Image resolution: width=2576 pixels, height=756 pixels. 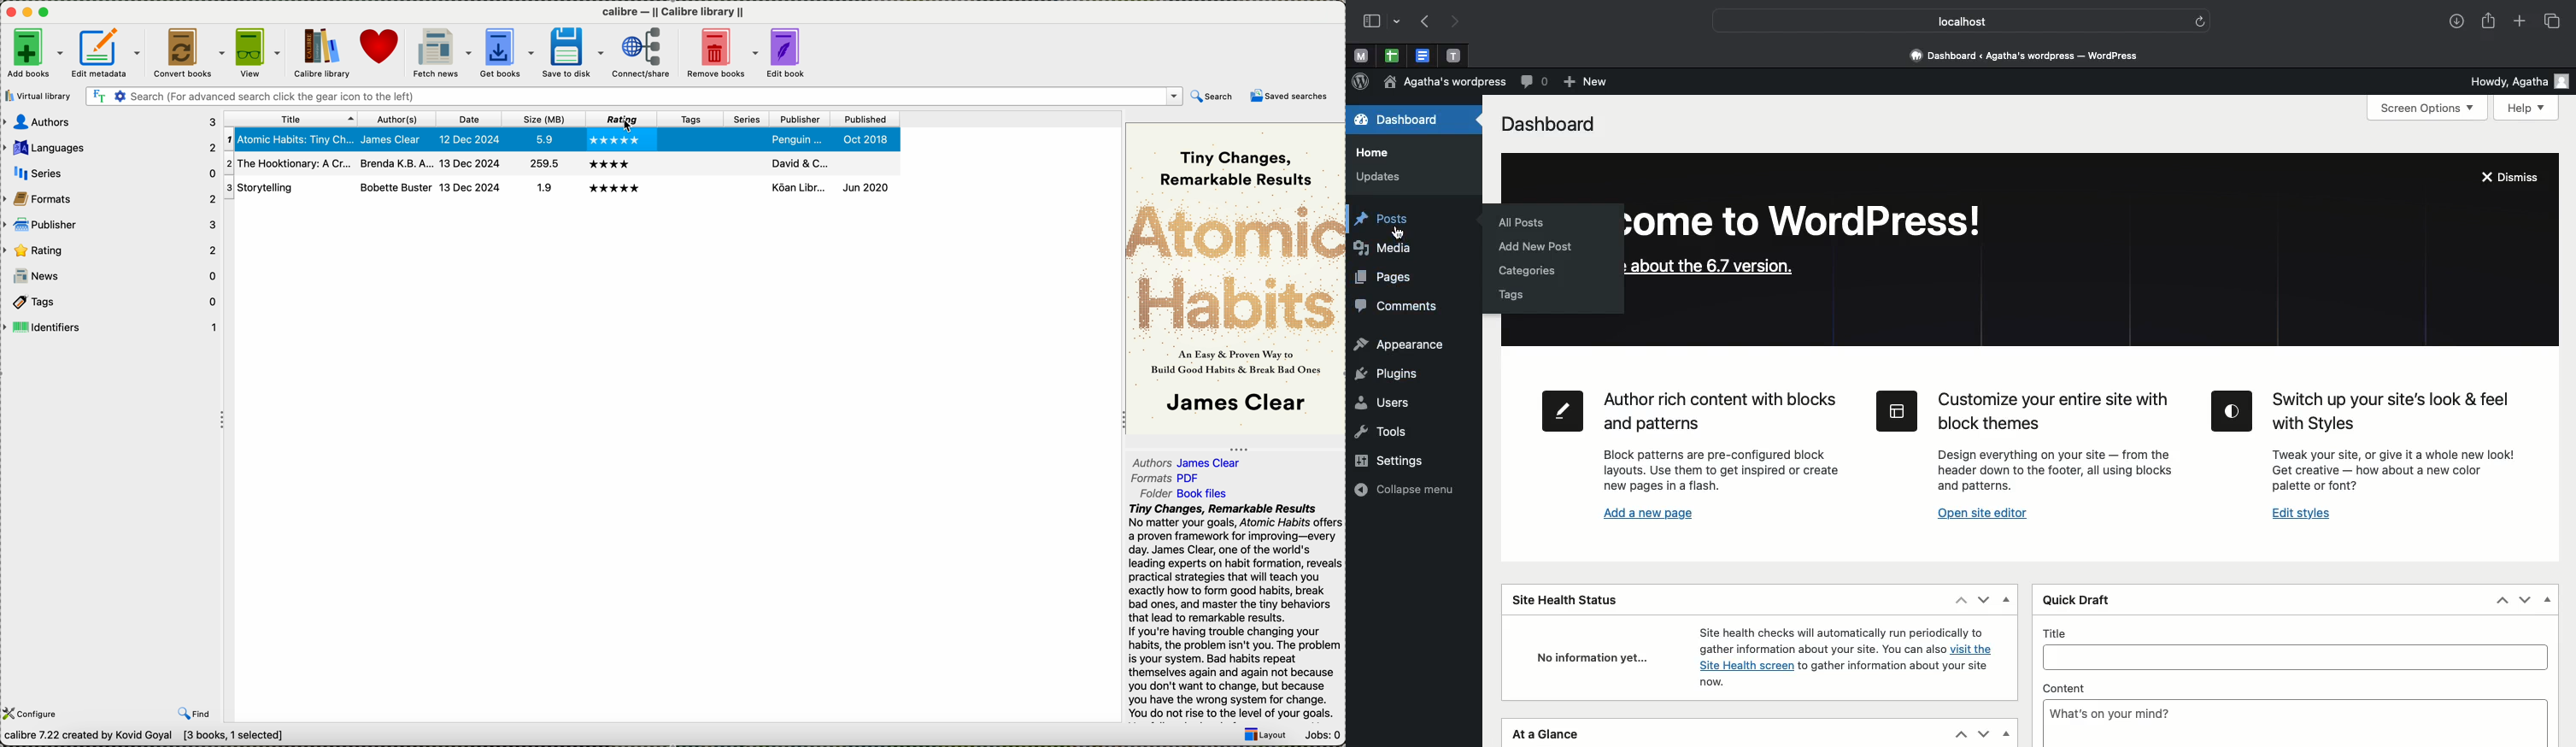 I want to click on Add new post, so click(x=1543, y=246).